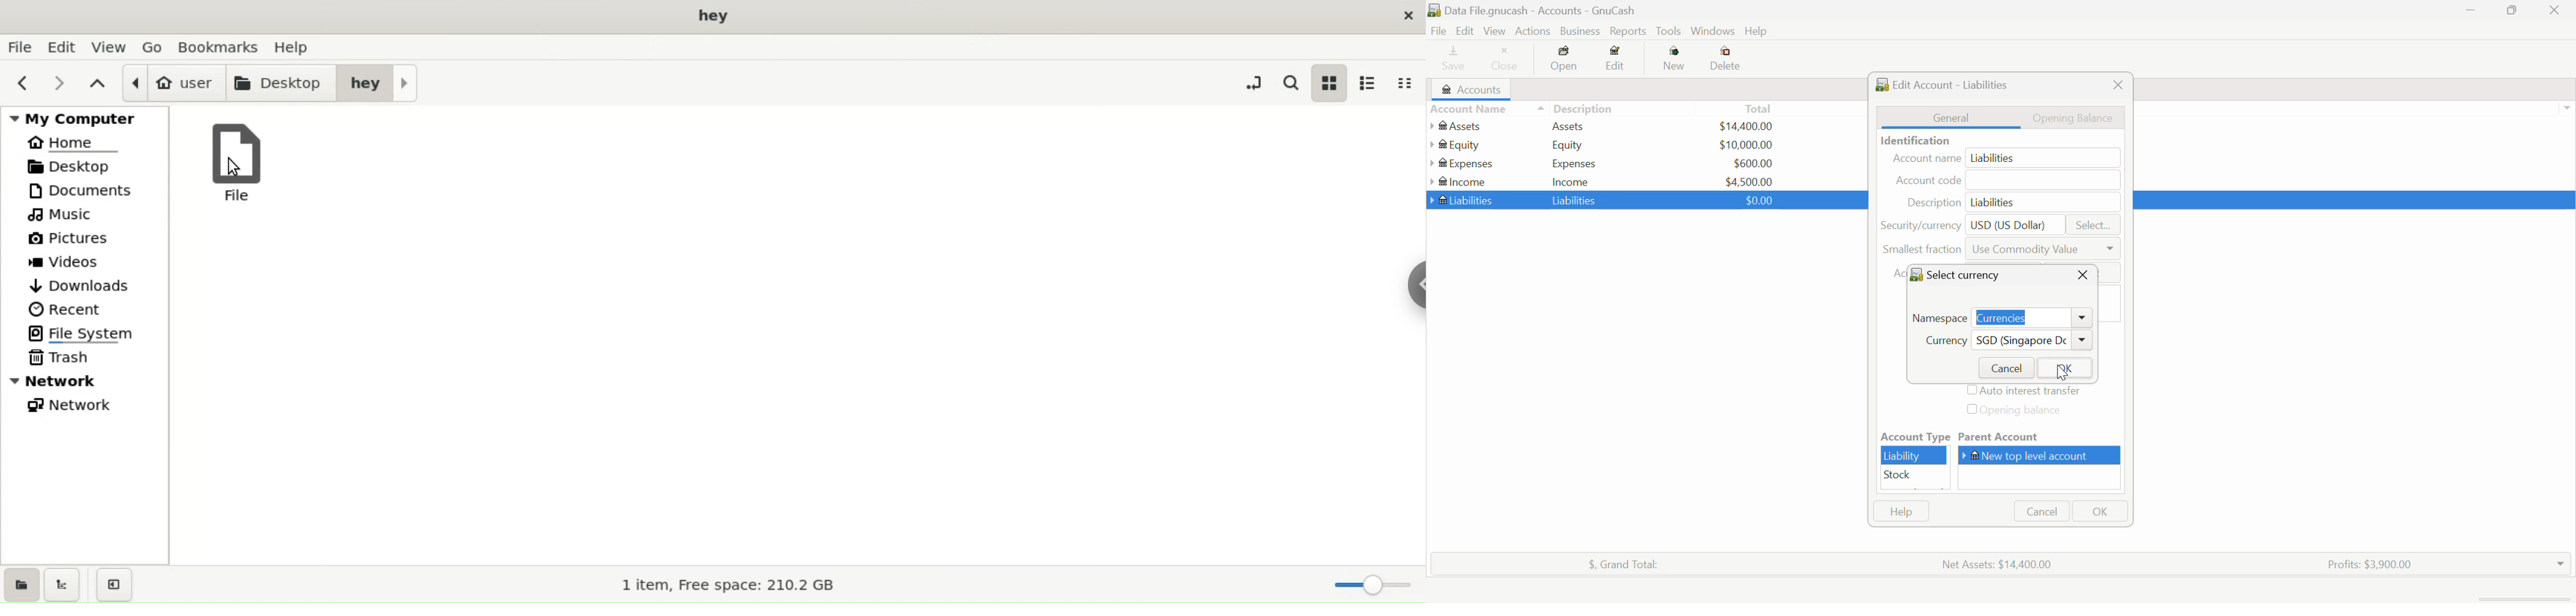  Describe the element at coordinates (1459, 142) in the screenshot. I see `Equity Account` at that location.